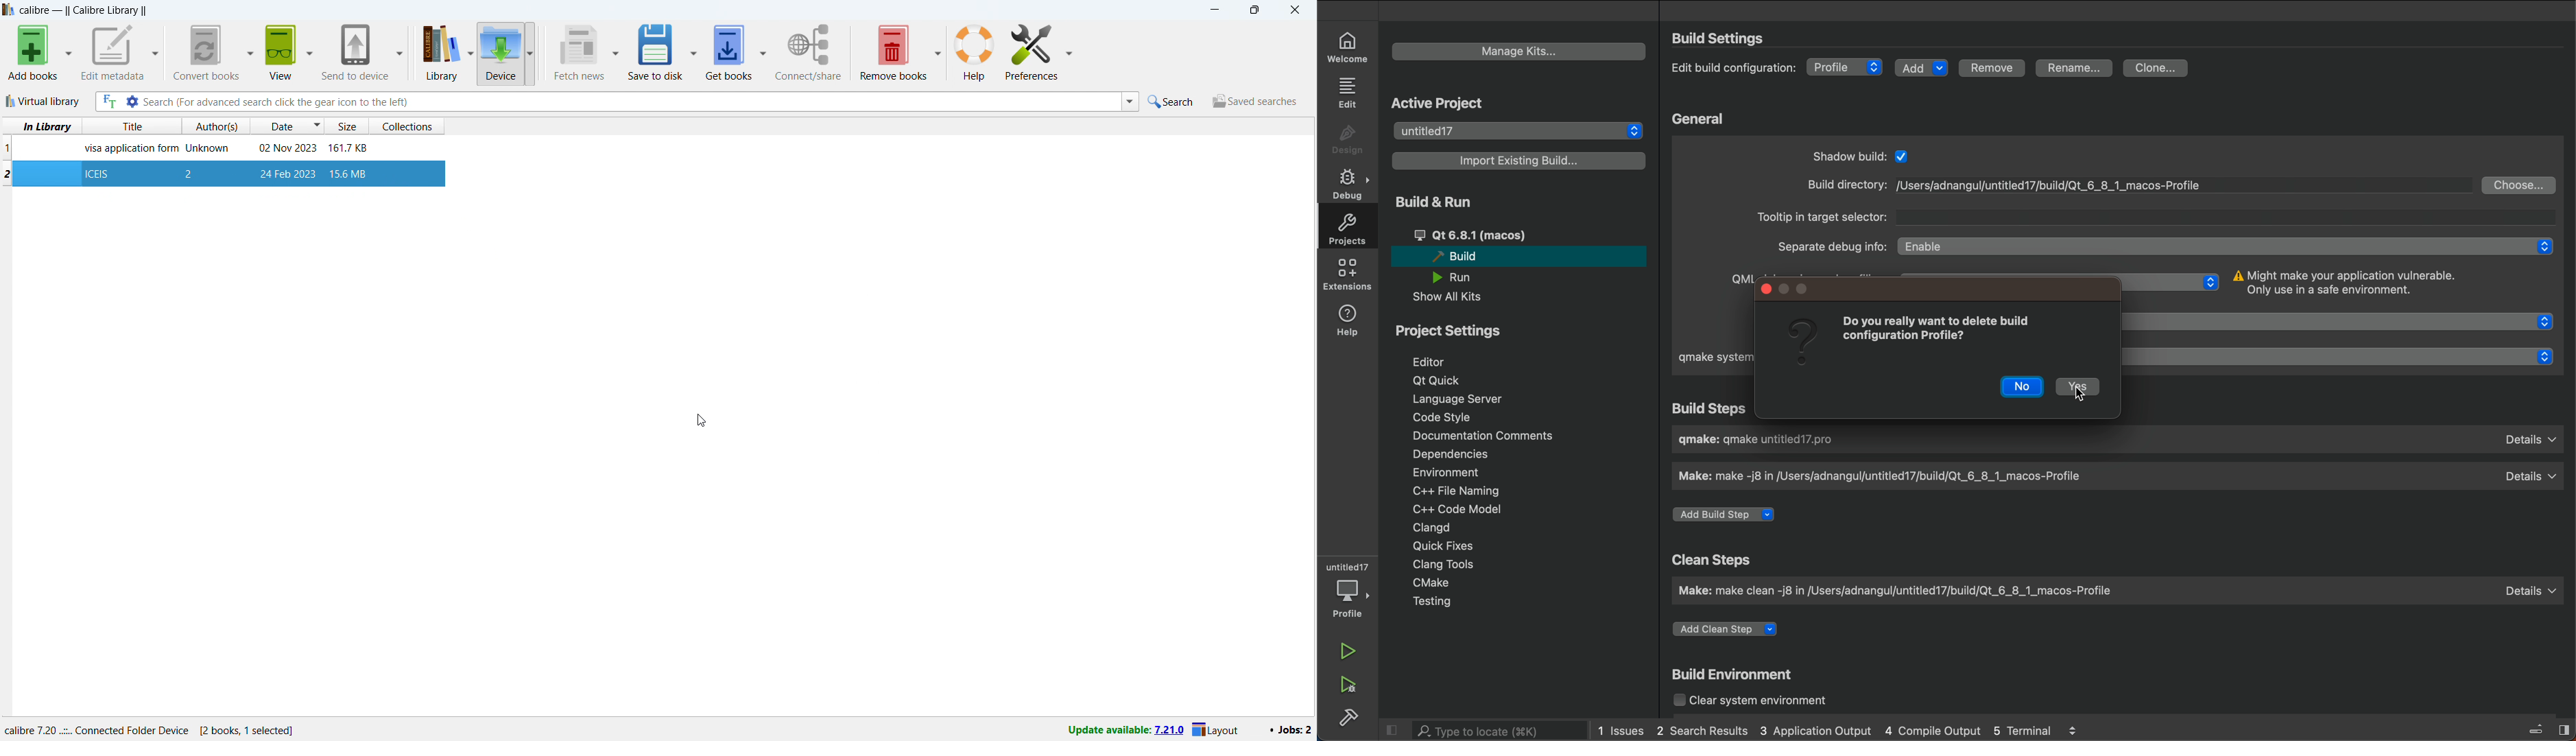 The height and width of the screenshot is (756, 2576). What do you see at coordinates (280, 52) in the screenshot?
I see `view` at bounding box center [280, 52].